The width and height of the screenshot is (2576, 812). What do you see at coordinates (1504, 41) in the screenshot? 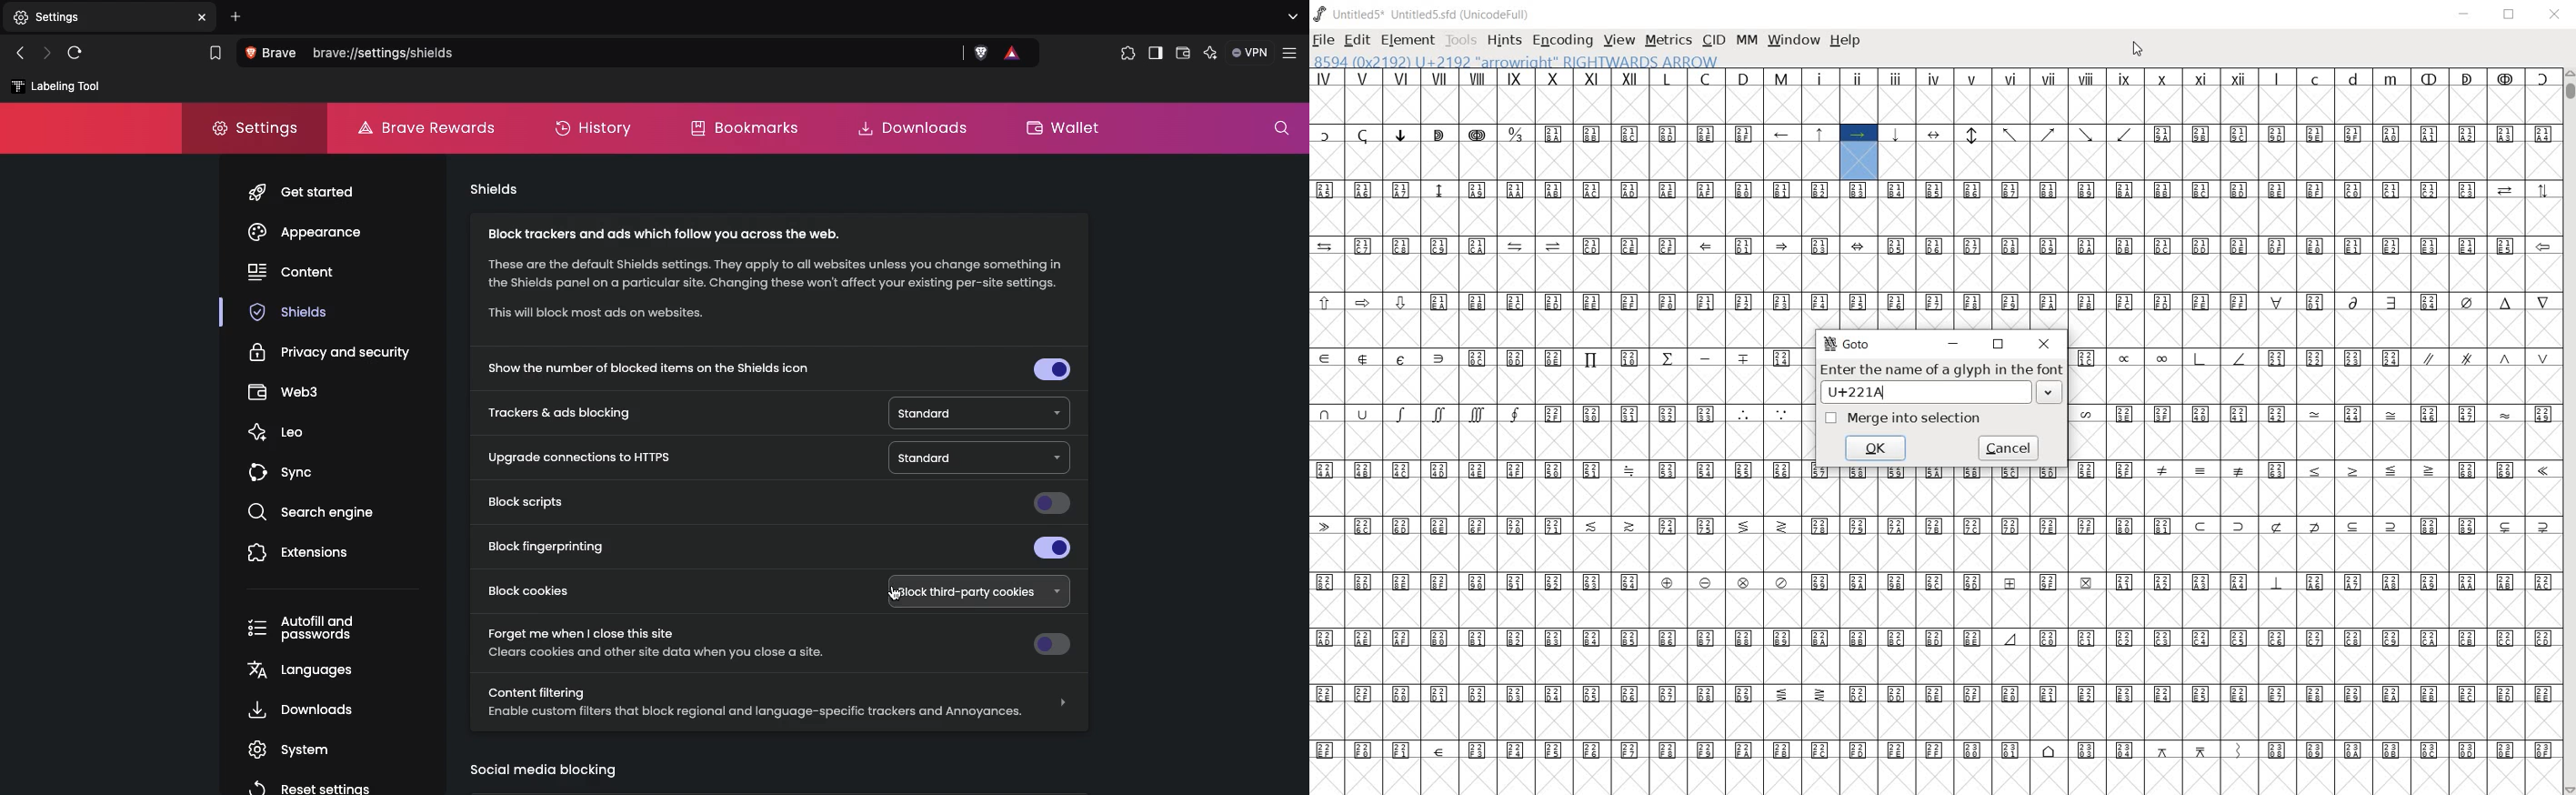
I see `HINTS` at bounding box center [1504, 41].